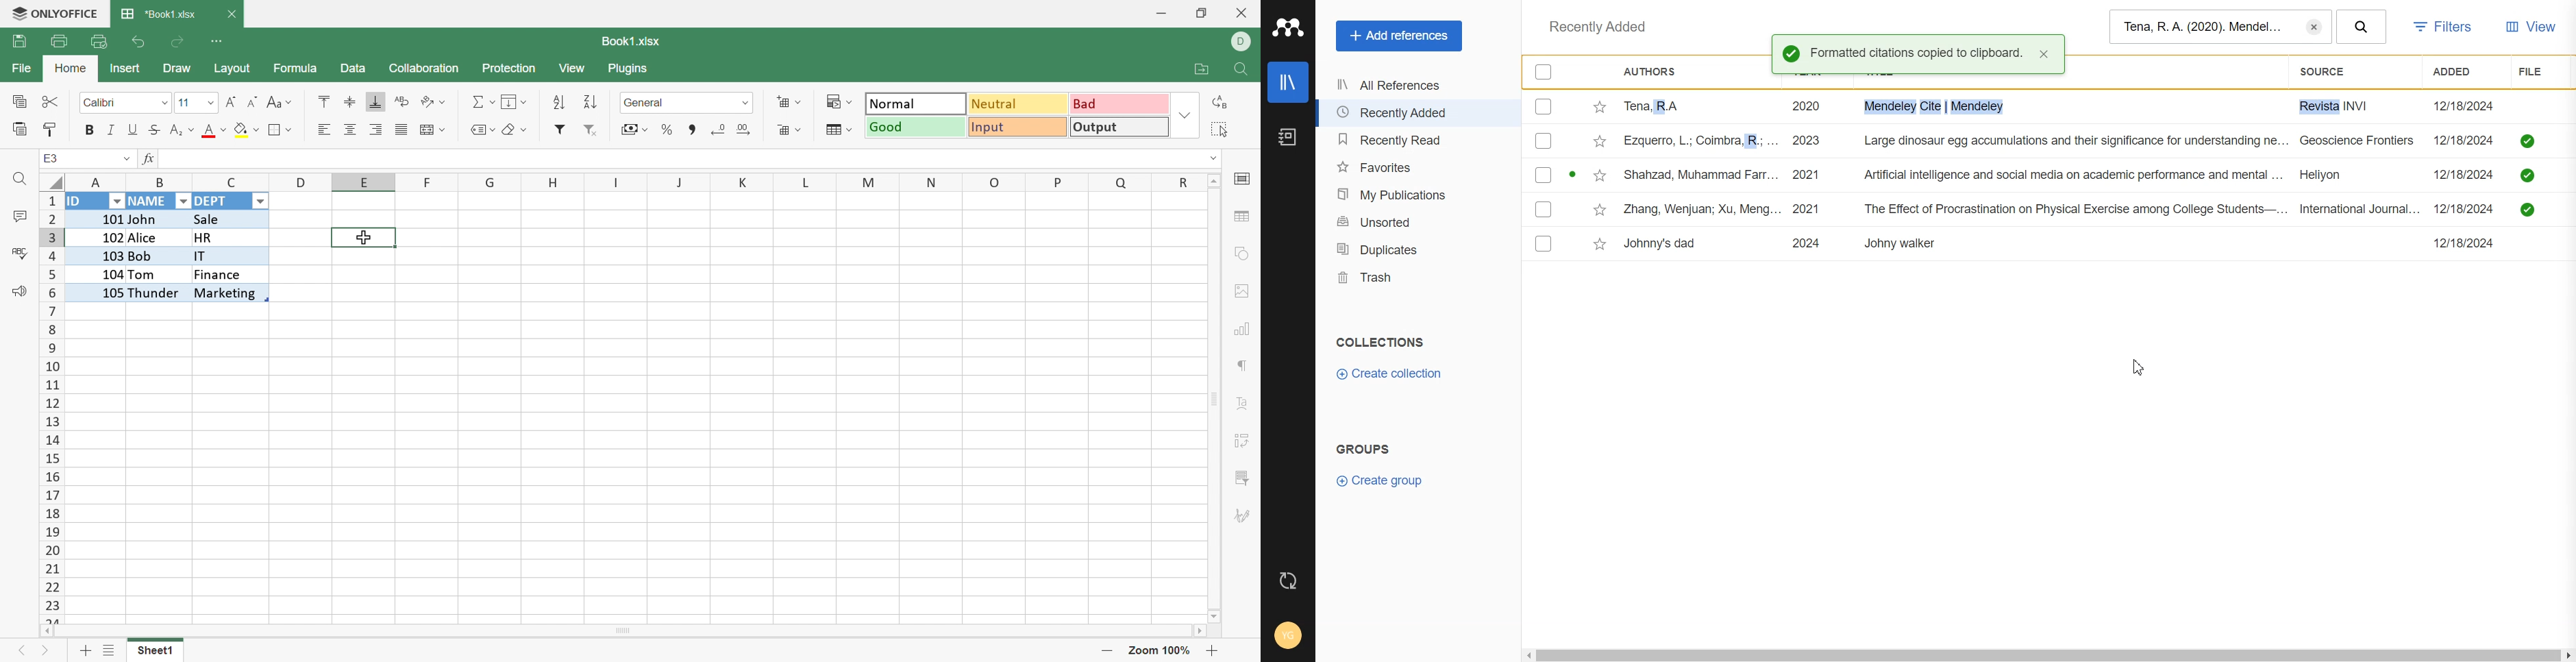  Describe the element at coordinates (88, 650) in the screenshot. I see `Add sheet` at that location.